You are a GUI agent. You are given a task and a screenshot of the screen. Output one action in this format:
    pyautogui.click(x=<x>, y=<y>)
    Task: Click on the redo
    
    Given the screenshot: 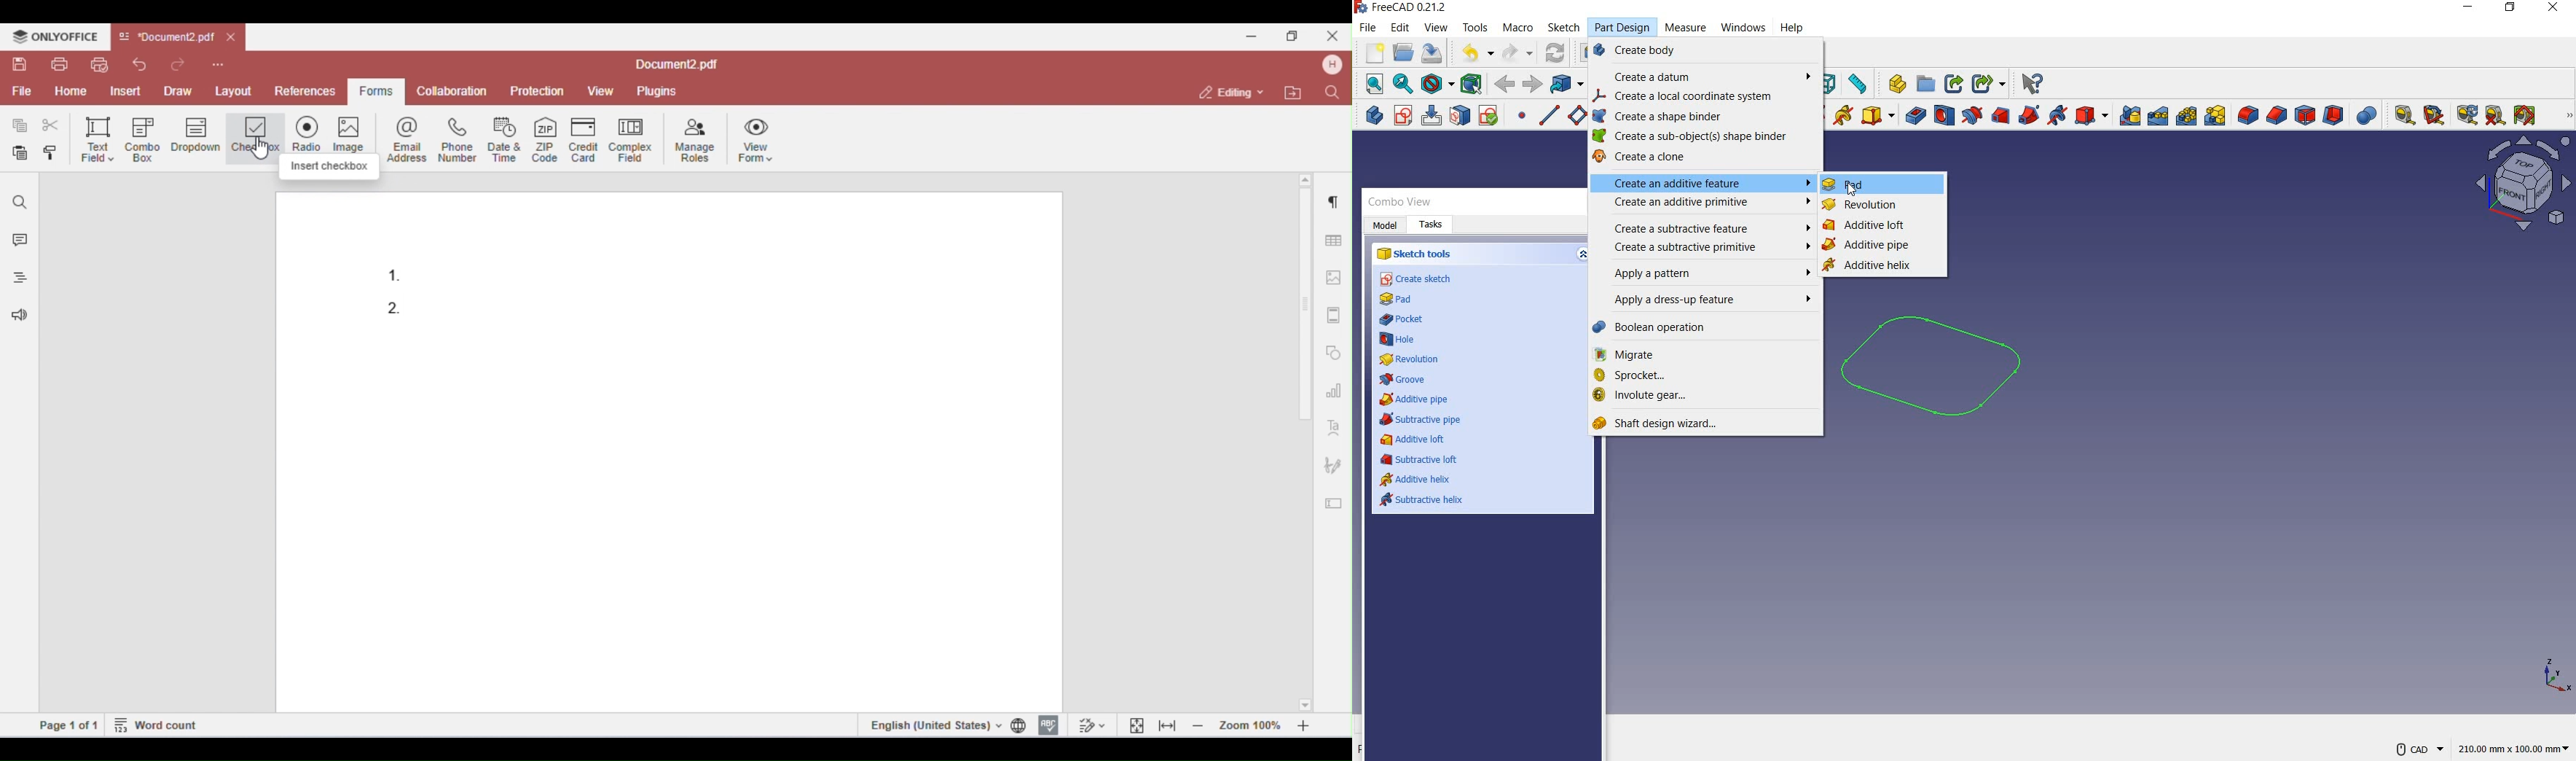 What is the action you would take?
    pyautogui.click(x=1518, y=52)
    